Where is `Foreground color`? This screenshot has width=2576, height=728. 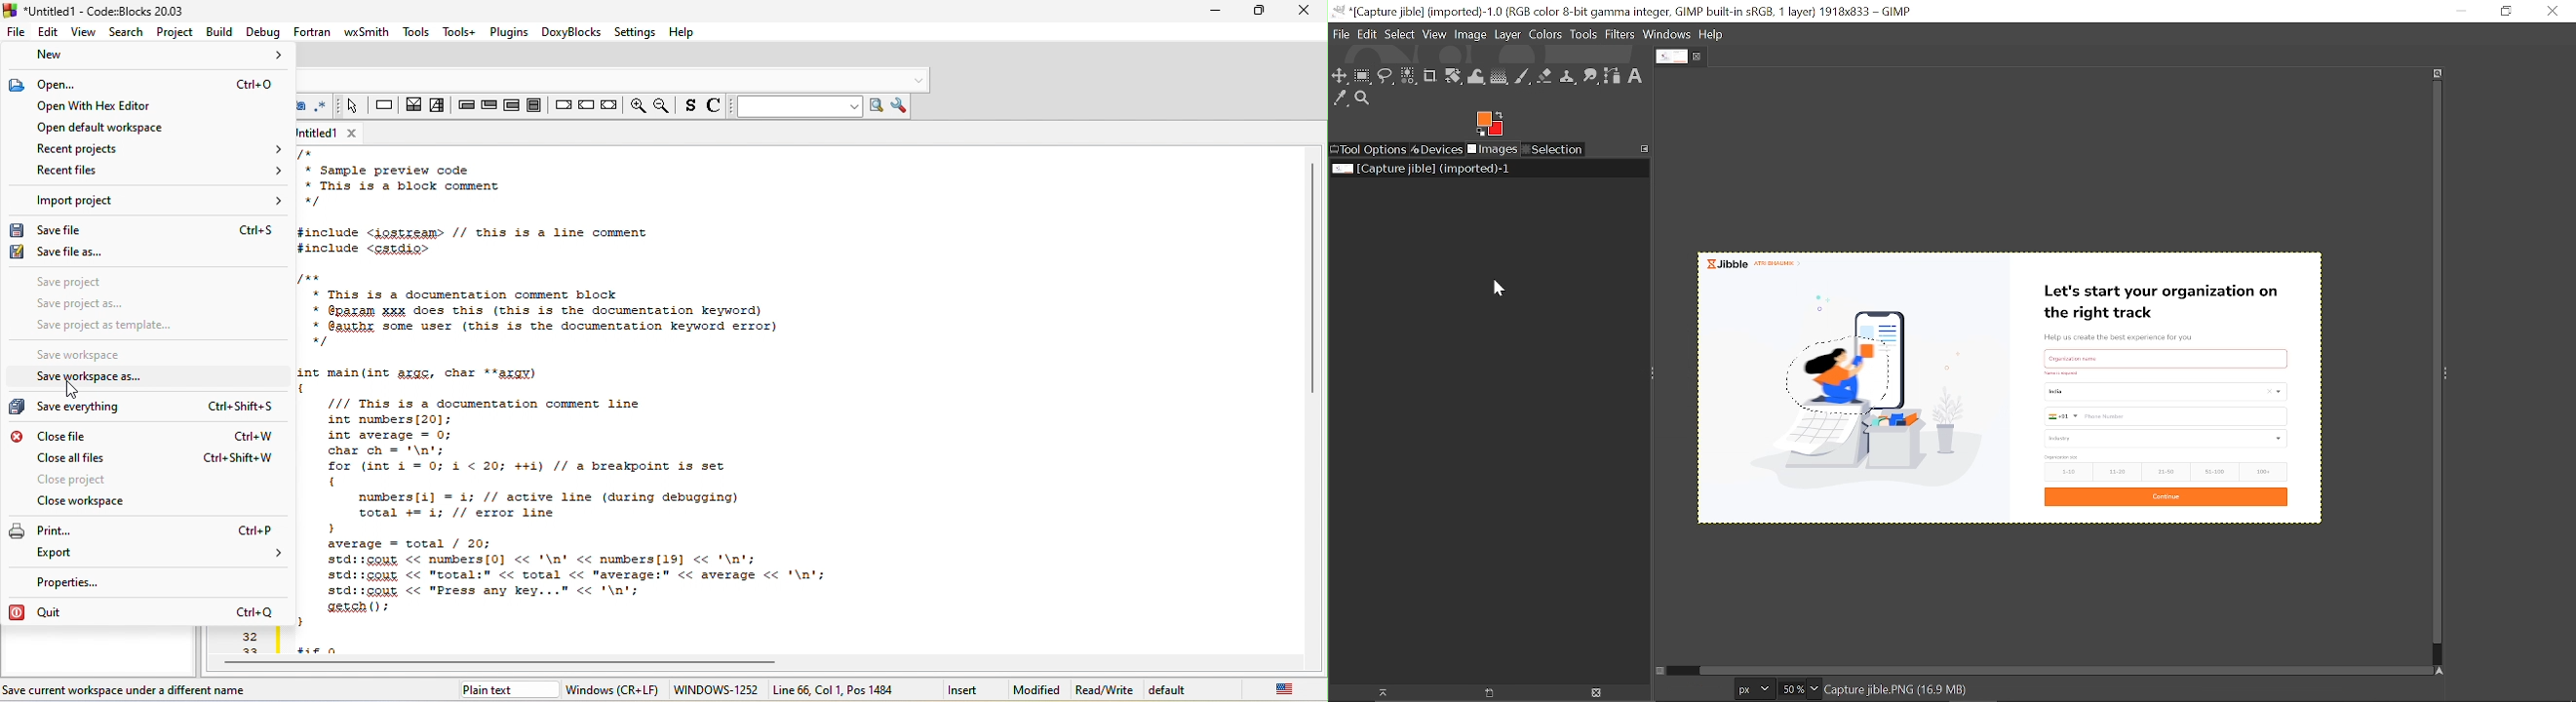
Foreground color is located at coordinates (1490, 124).